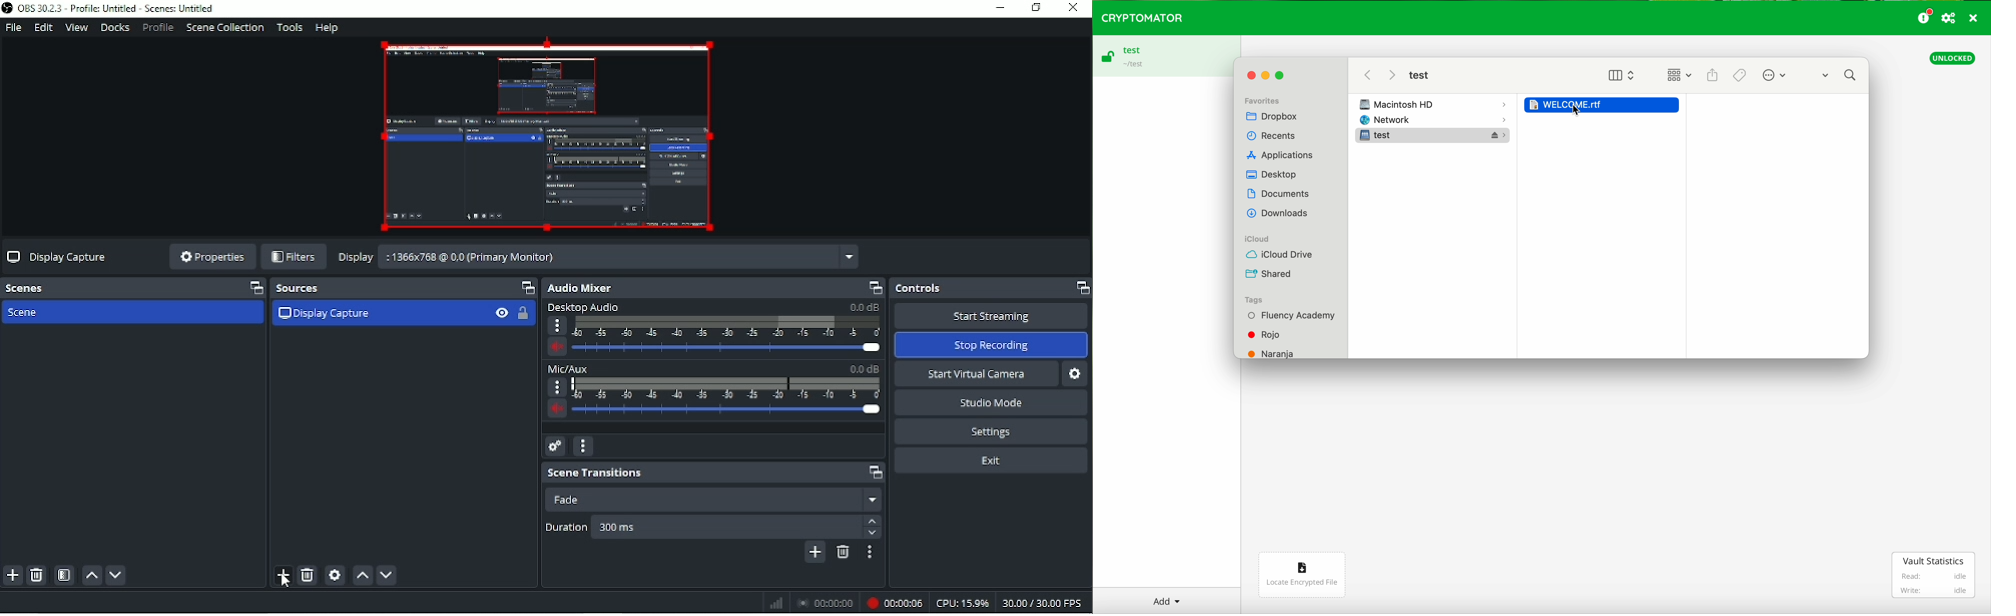  Describe the element at coordinates (356, 257) in the screenshot. I see `Display` at that location.